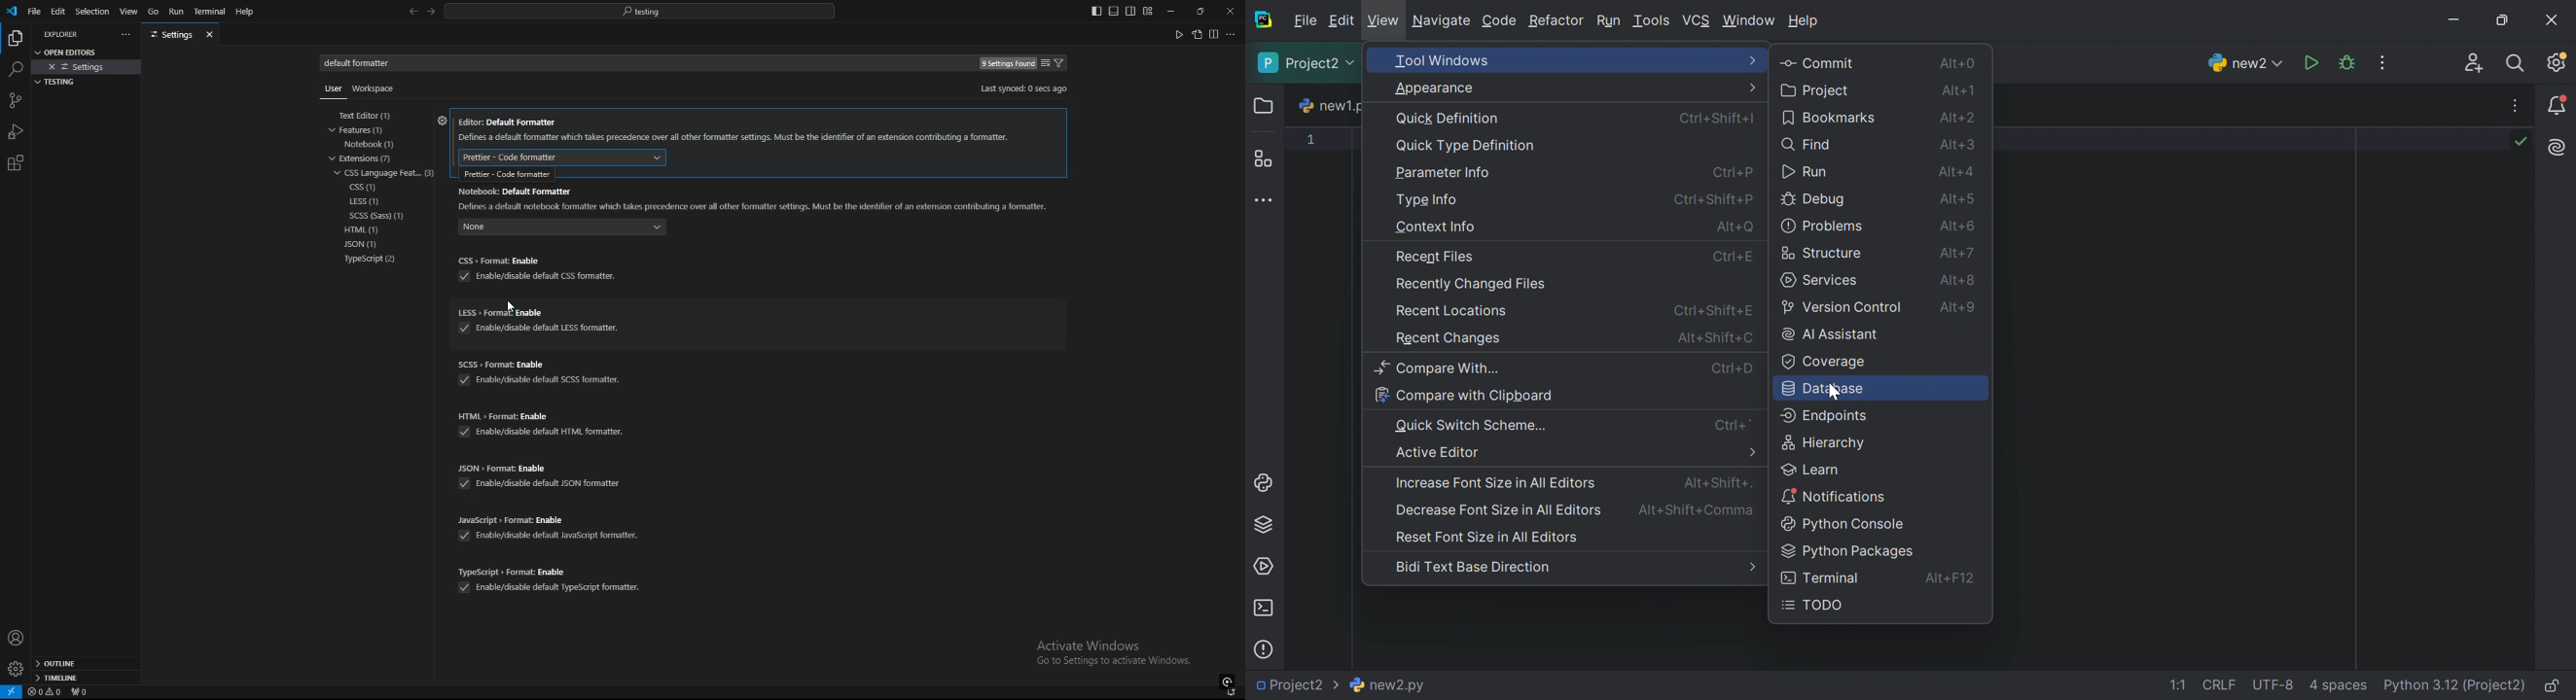 This screenshot has height=700, width=2576. What do you see at coordinates (1496, 481) in the screenshot?
I see `Increase font size in all editors.` at bounding box center [1496, 481].